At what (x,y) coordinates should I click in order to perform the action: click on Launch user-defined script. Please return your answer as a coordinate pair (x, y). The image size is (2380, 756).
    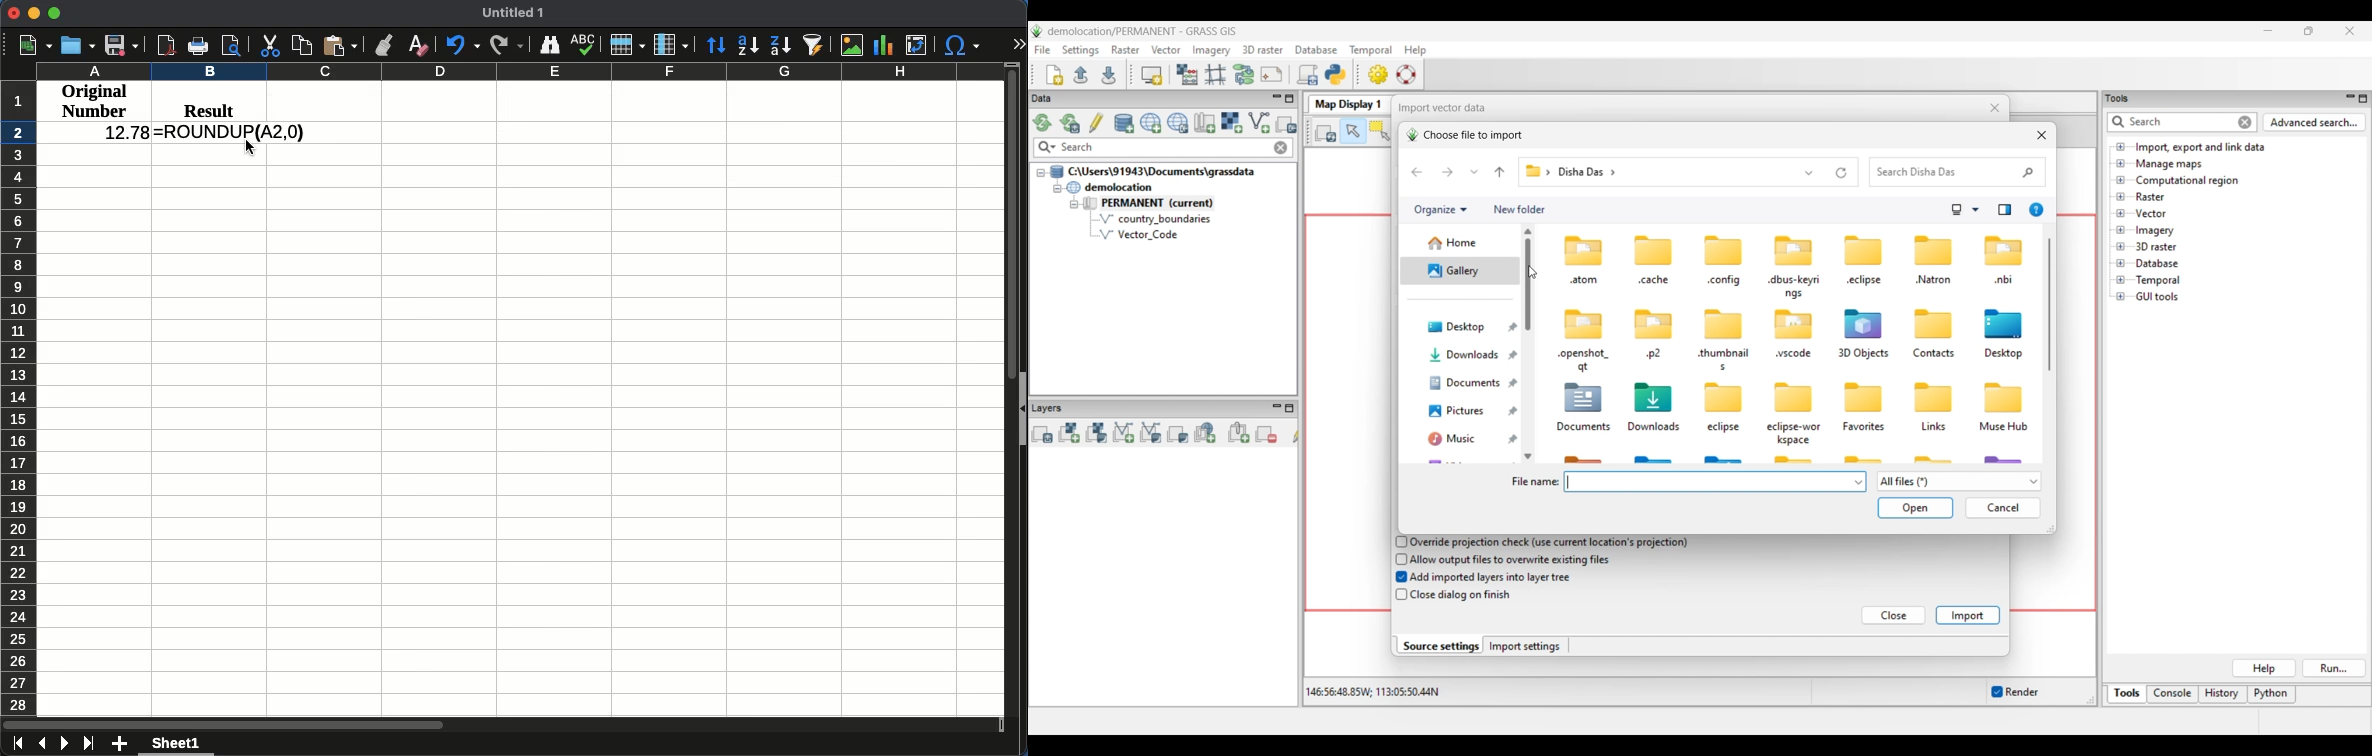
    Looking at the image, I should click on (1307, 74).